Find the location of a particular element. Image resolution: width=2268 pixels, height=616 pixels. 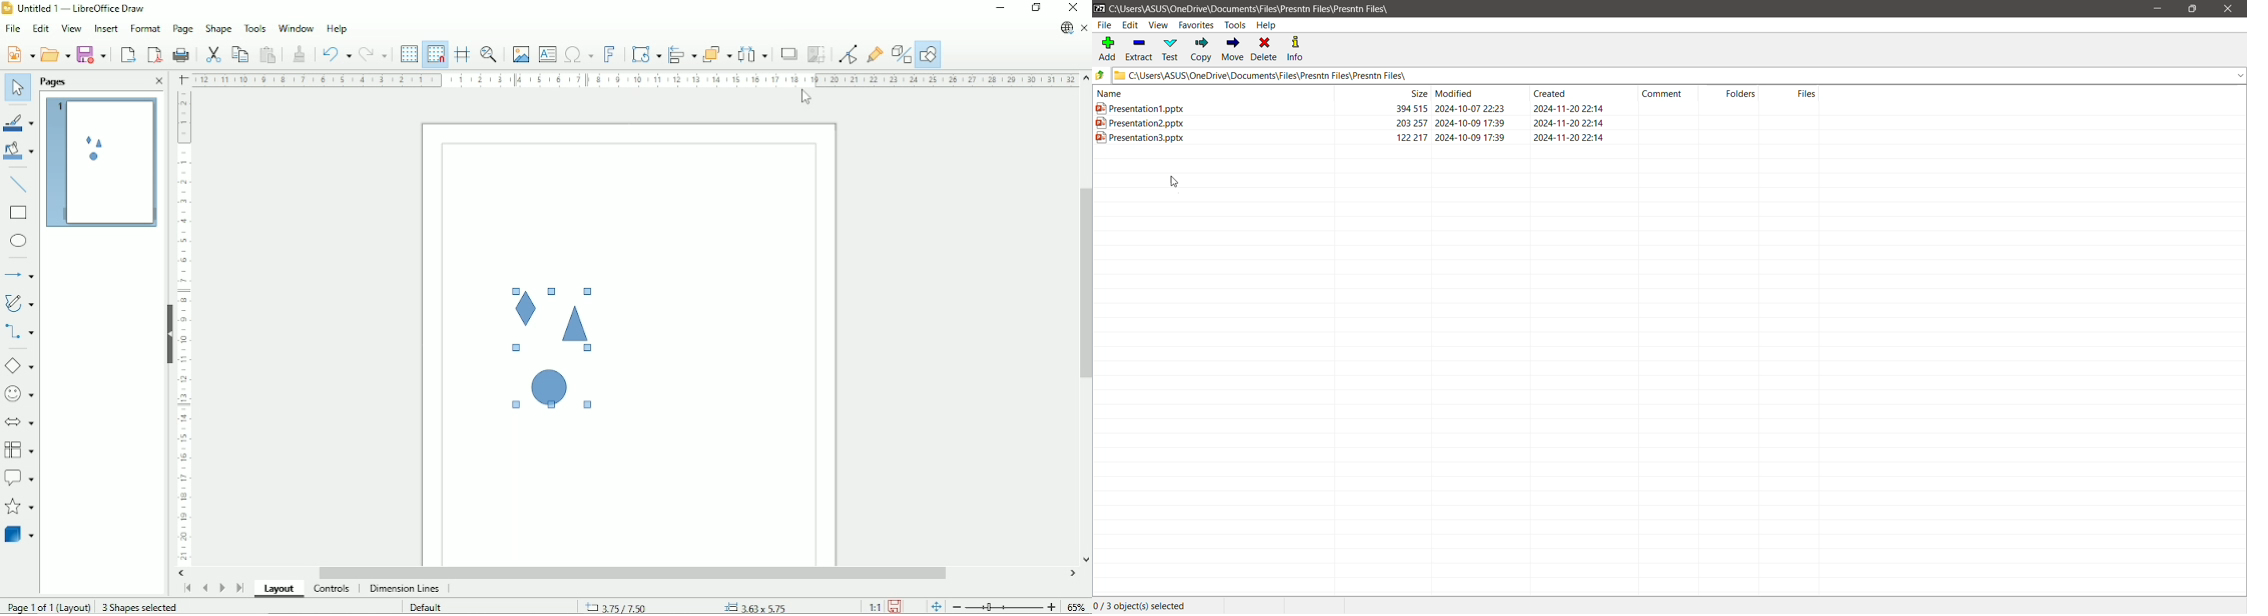

Add is located at coordinates (1106, 48).